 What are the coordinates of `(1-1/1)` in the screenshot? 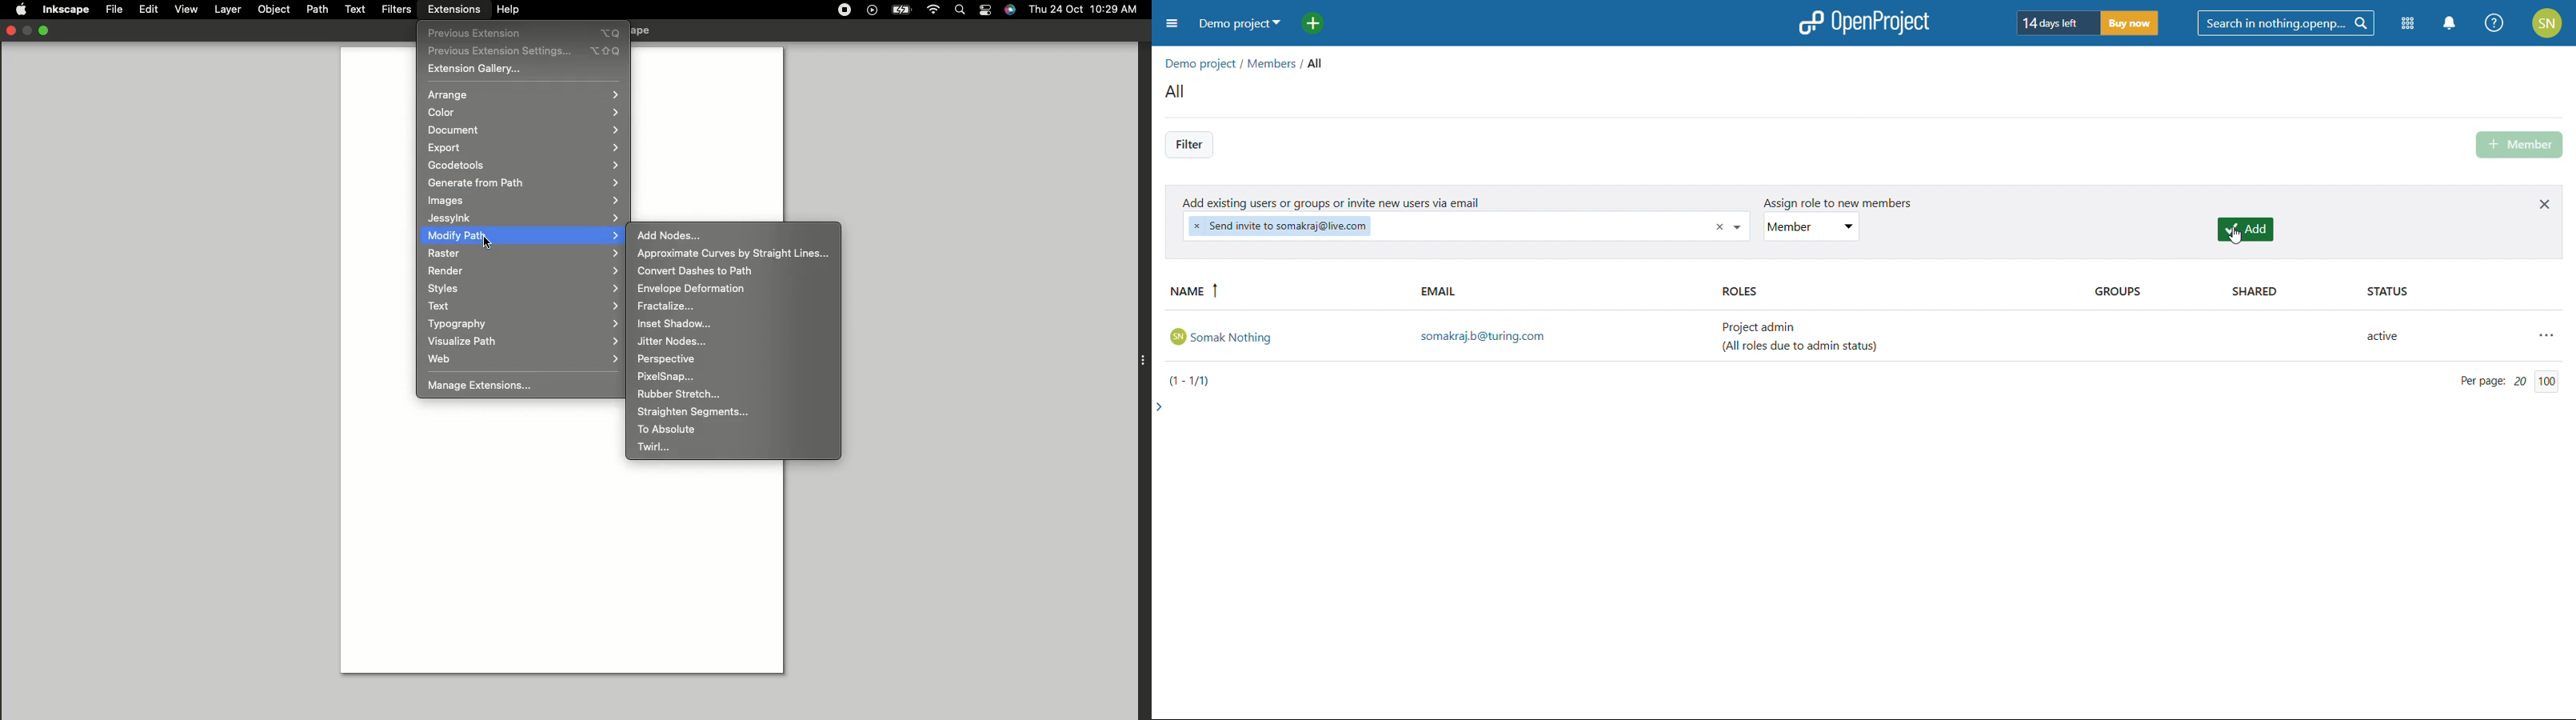 It's located at (1194, 380).